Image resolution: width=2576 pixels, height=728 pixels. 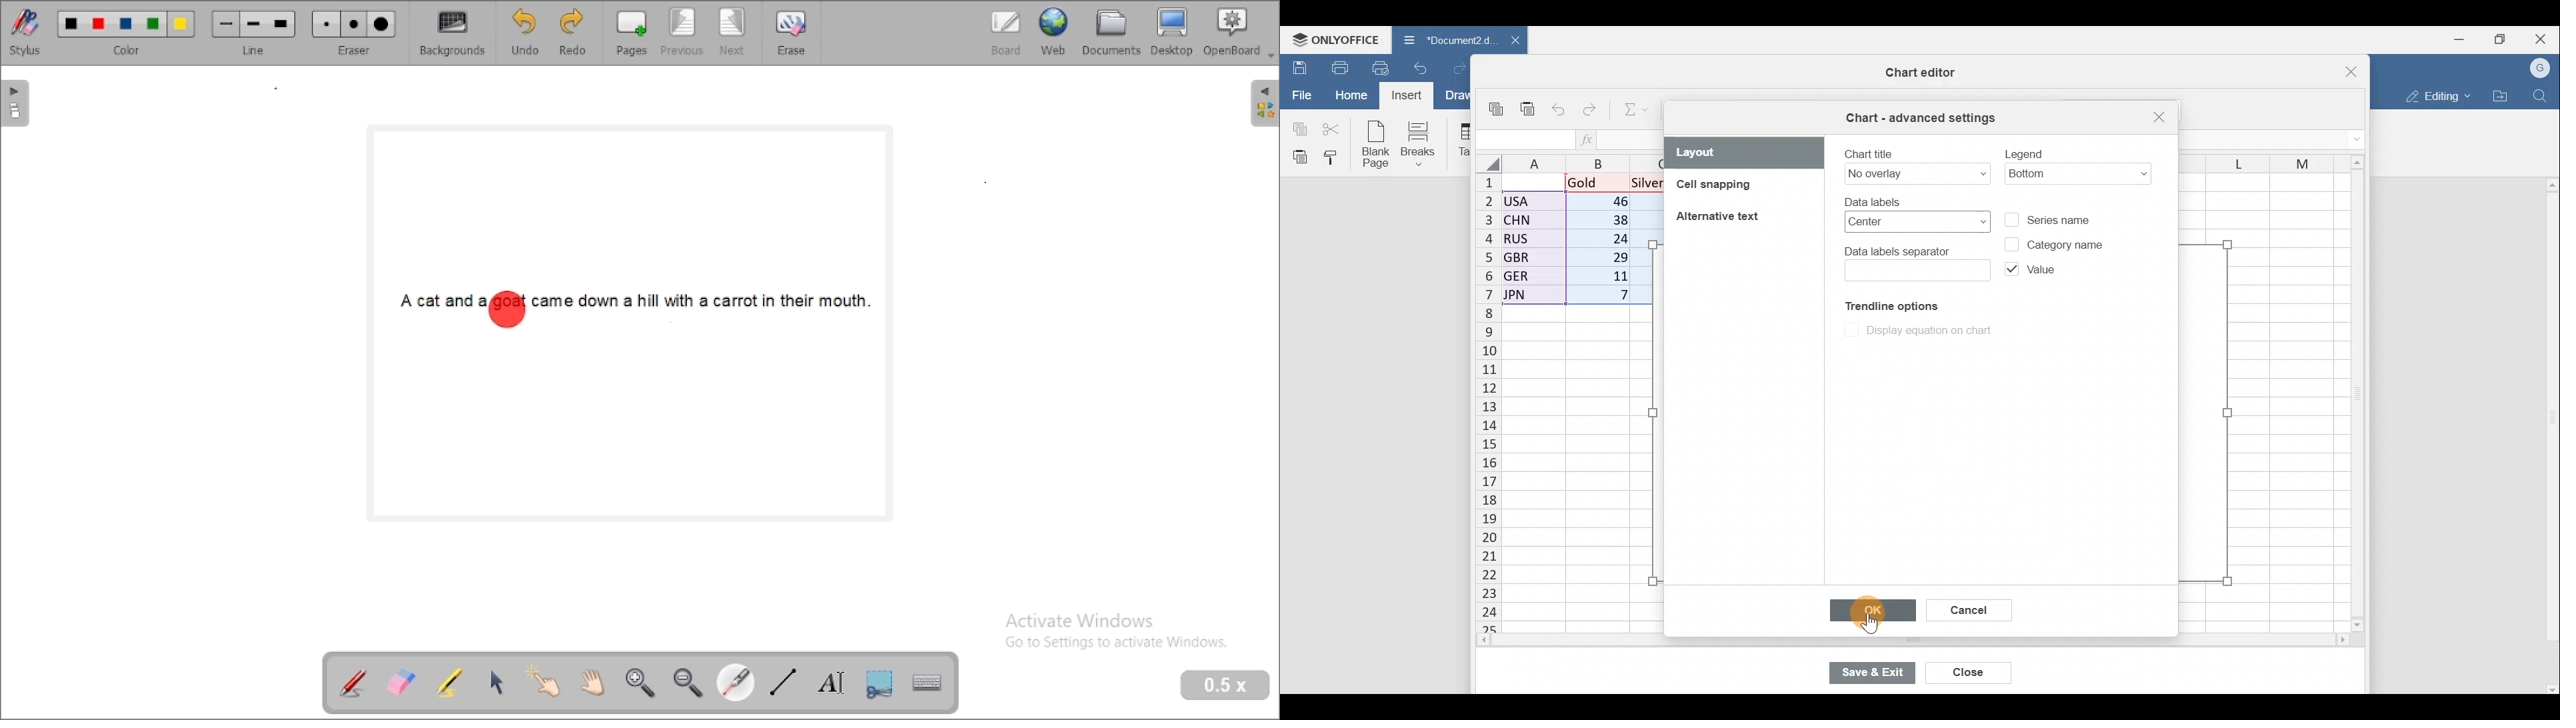 What do you see at coordinates (1232, 32) in the screenshot?
I see `openboard` at bounding box center [1232, 32].